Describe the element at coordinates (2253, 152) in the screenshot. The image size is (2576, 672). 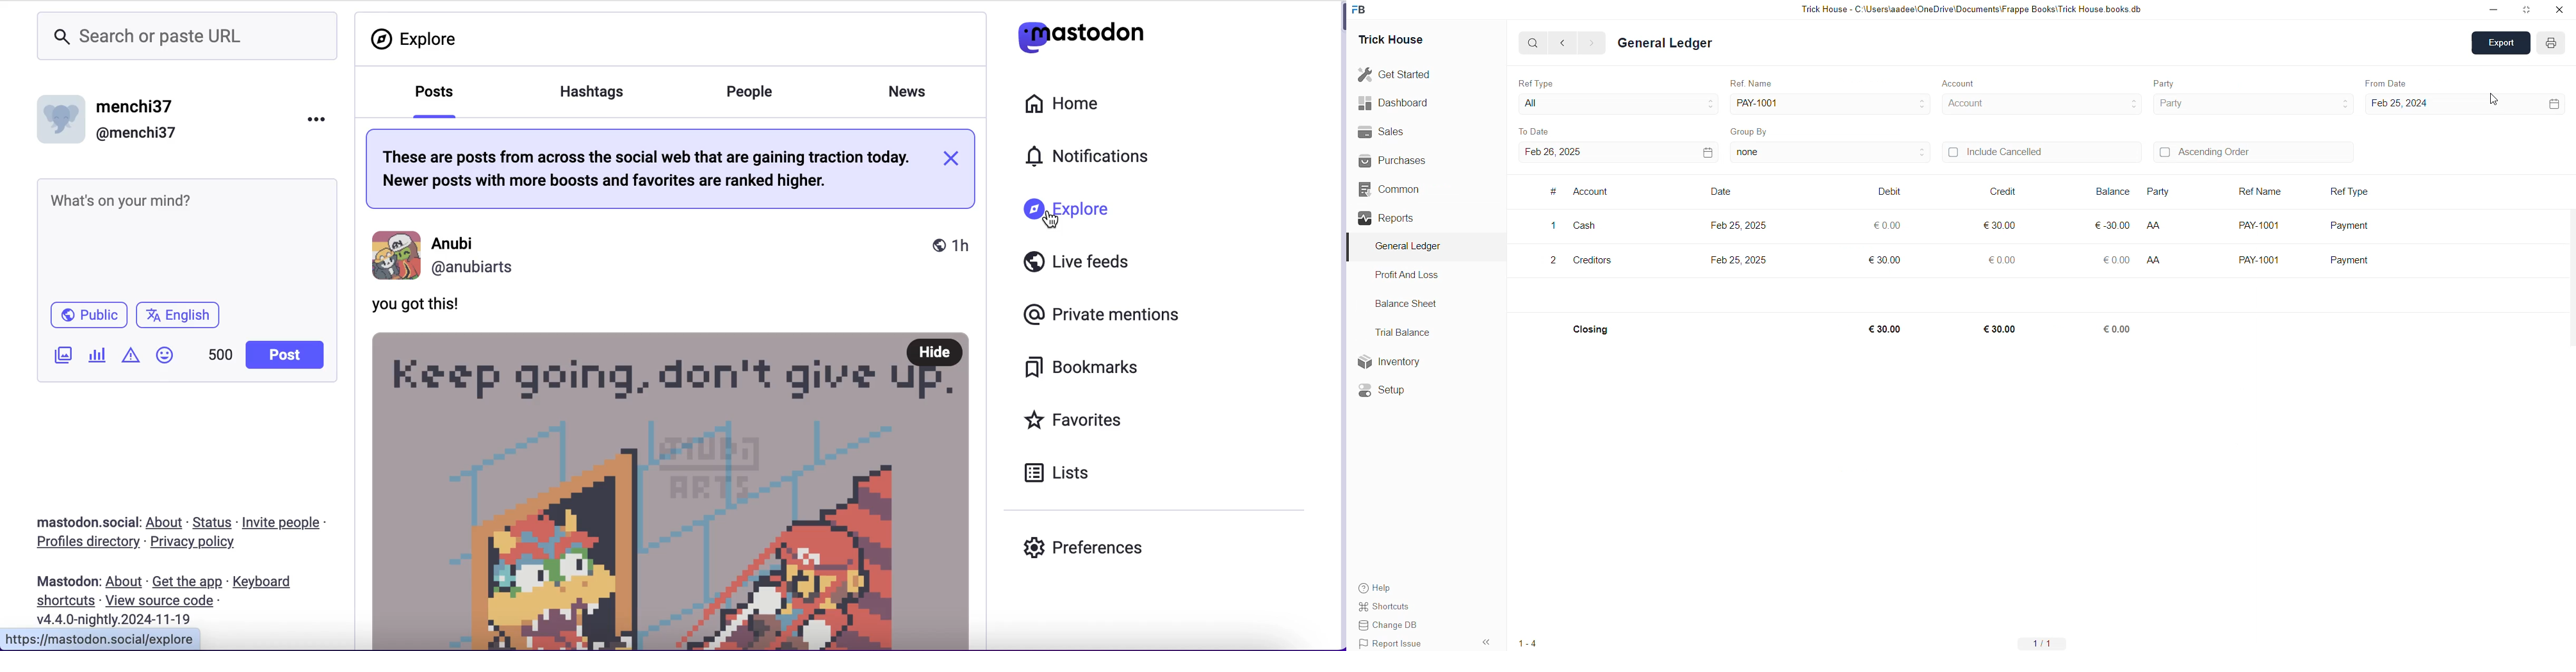
I see `[J Ascending Order` at that location.